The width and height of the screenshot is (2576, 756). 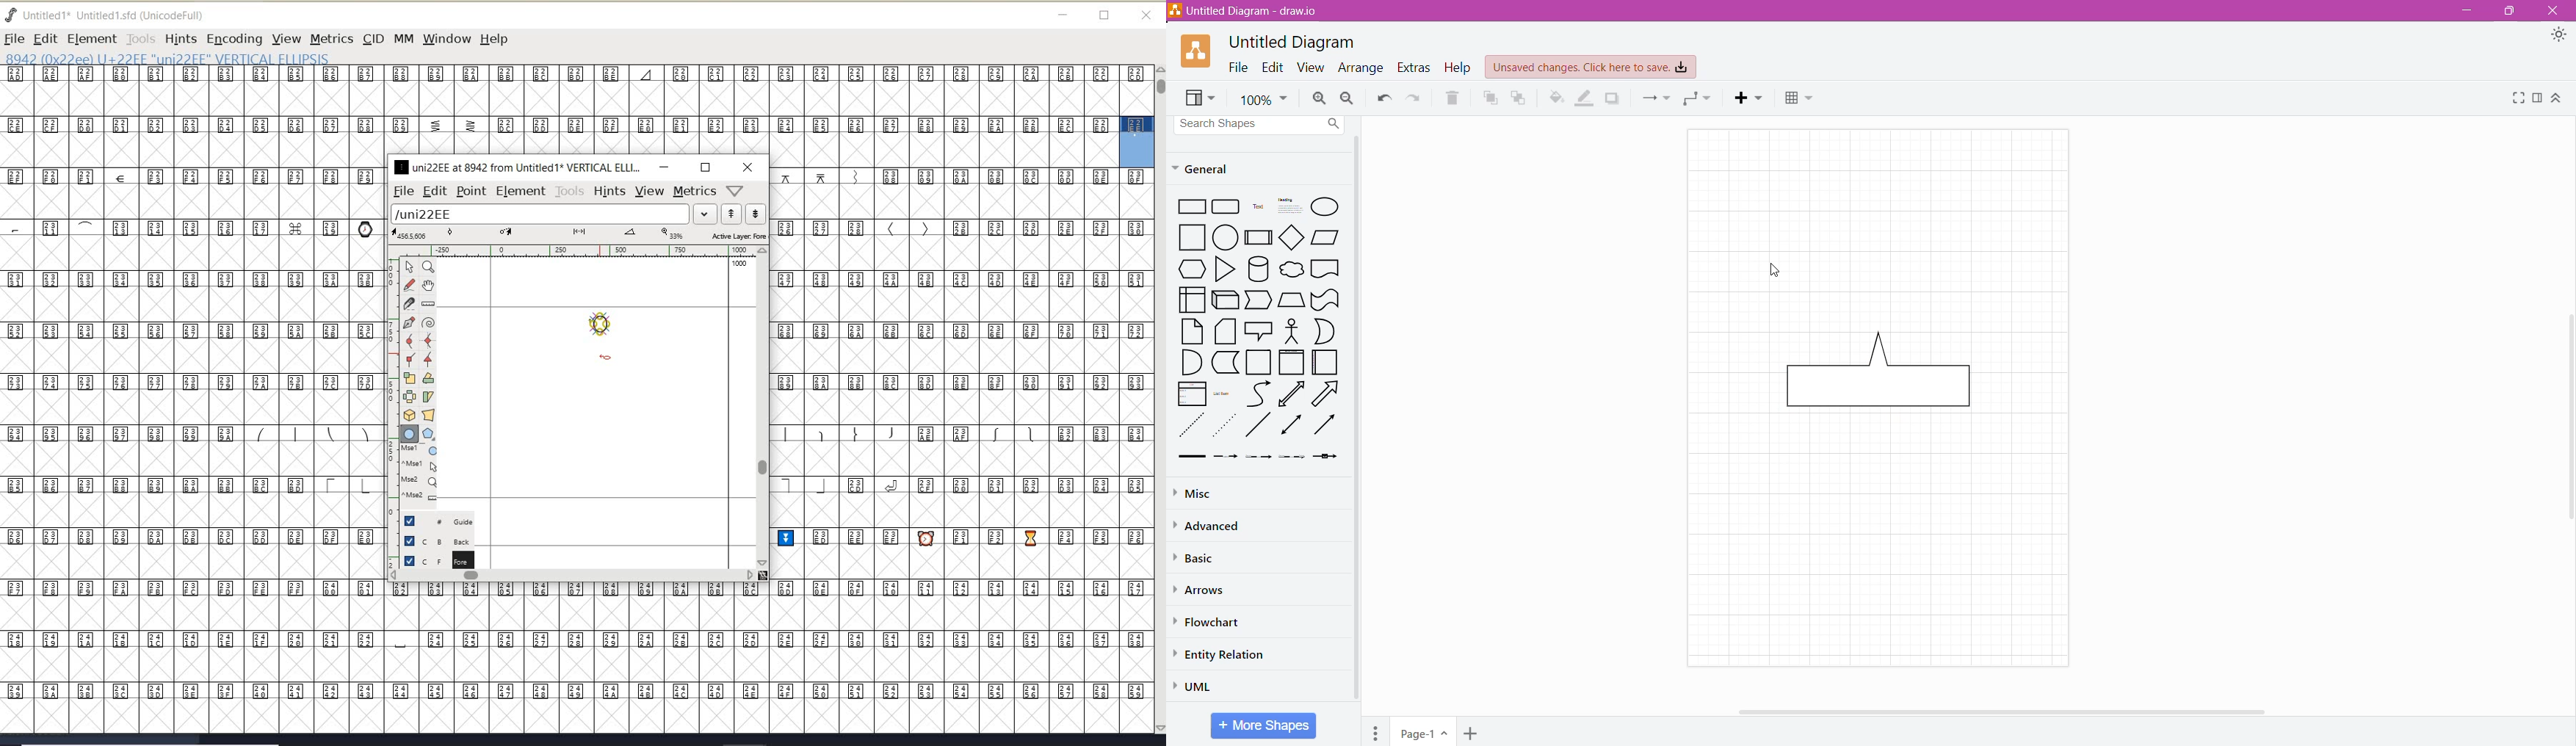 I want to click on Dotted Line , so click(x=1190, y=425).